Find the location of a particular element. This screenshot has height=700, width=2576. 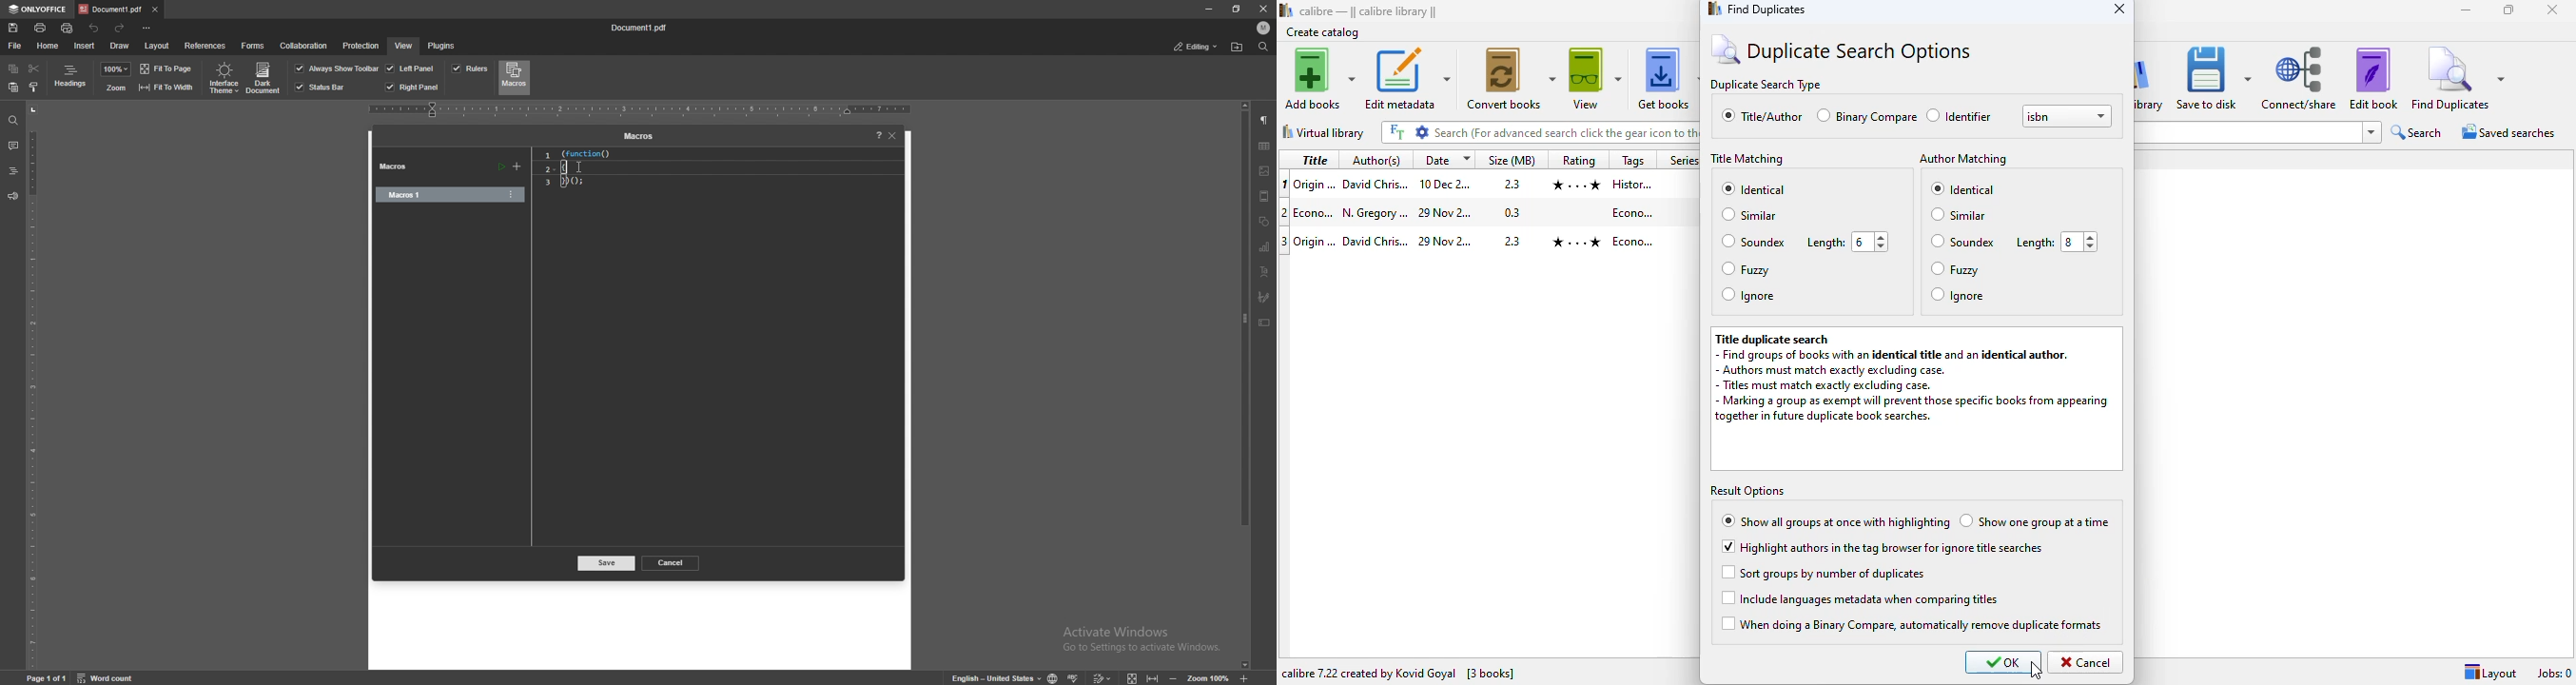

(function) is located at coordinates (581, 154).